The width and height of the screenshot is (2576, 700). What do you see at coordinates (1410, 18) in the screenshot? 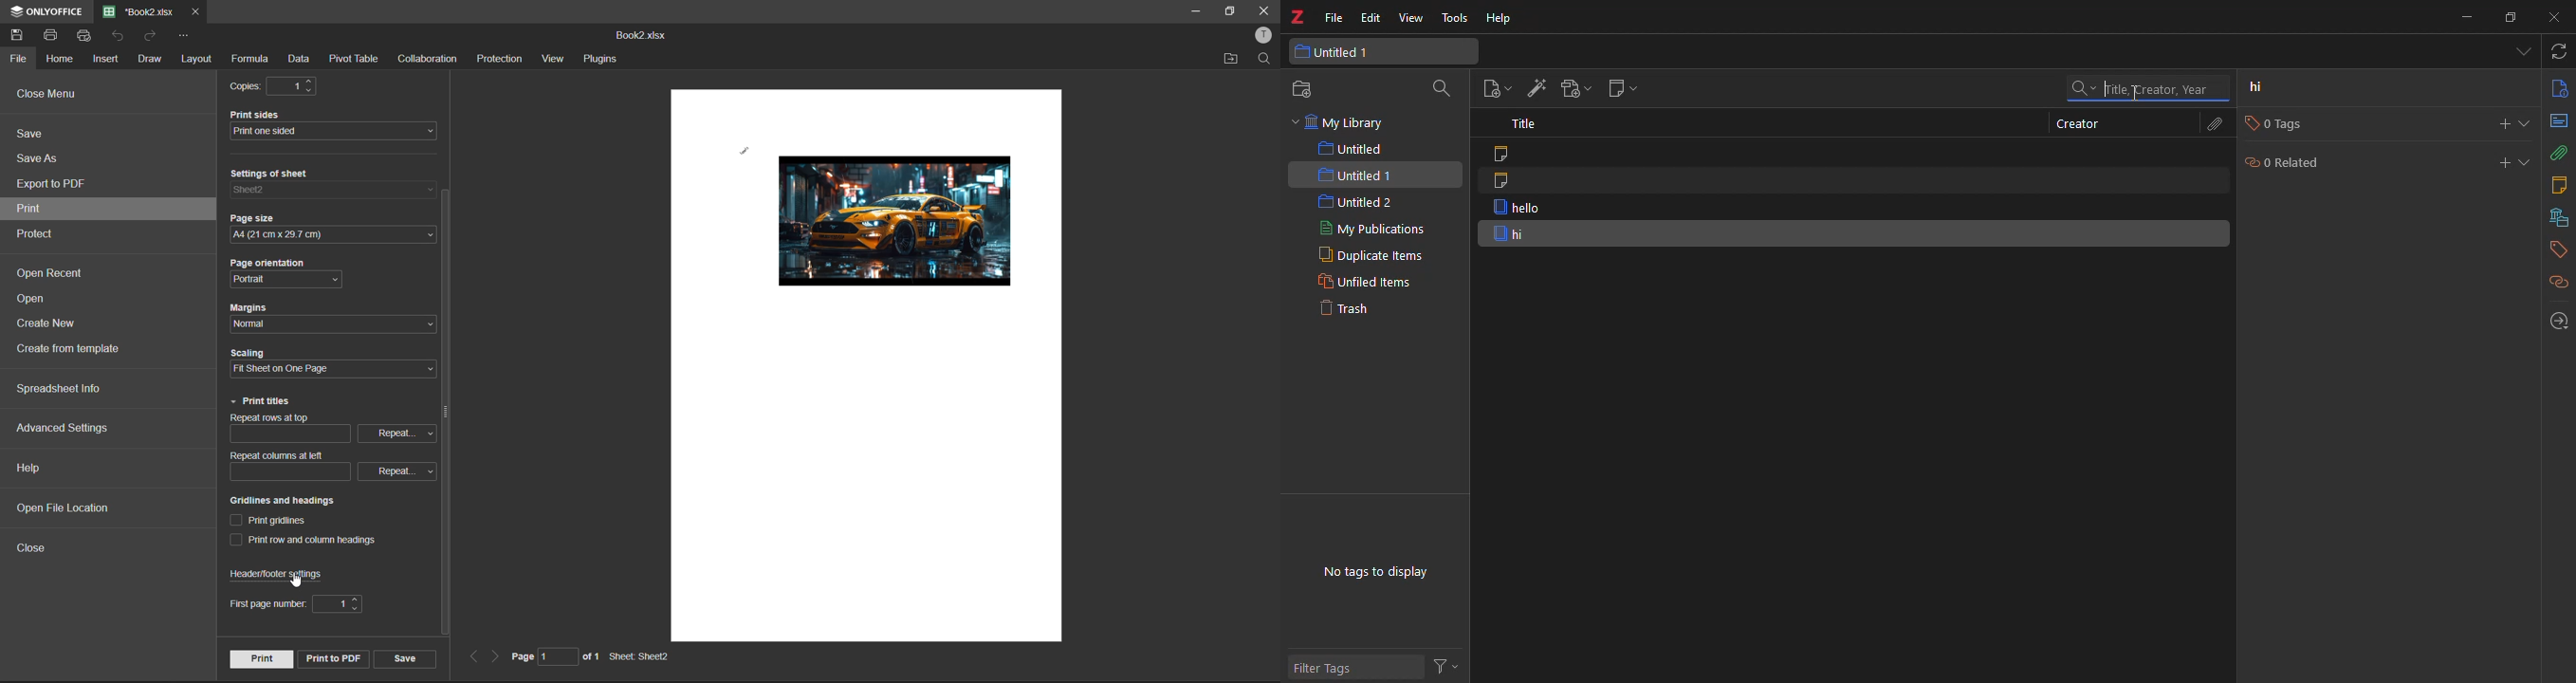
I see `view` at bounding box center [1410, 18].